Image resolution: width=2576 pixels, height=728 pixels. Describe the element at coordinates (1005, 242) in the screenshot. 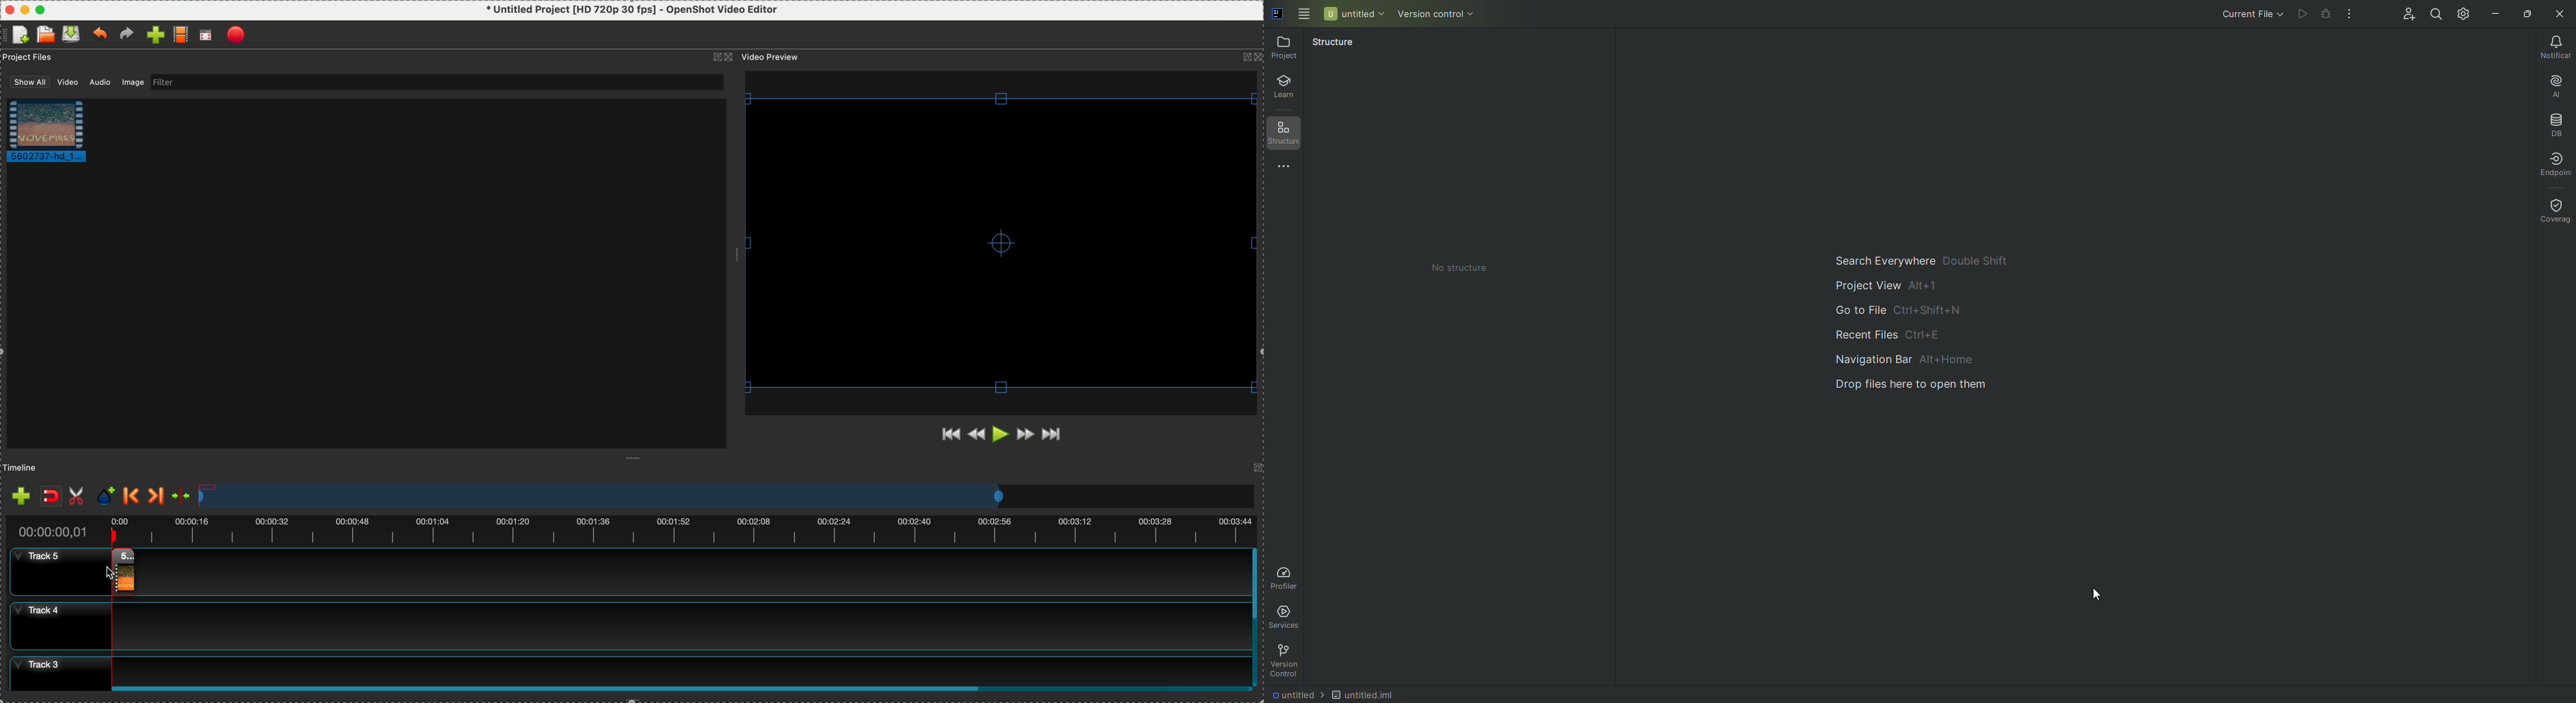

I see `video preview` at that location.